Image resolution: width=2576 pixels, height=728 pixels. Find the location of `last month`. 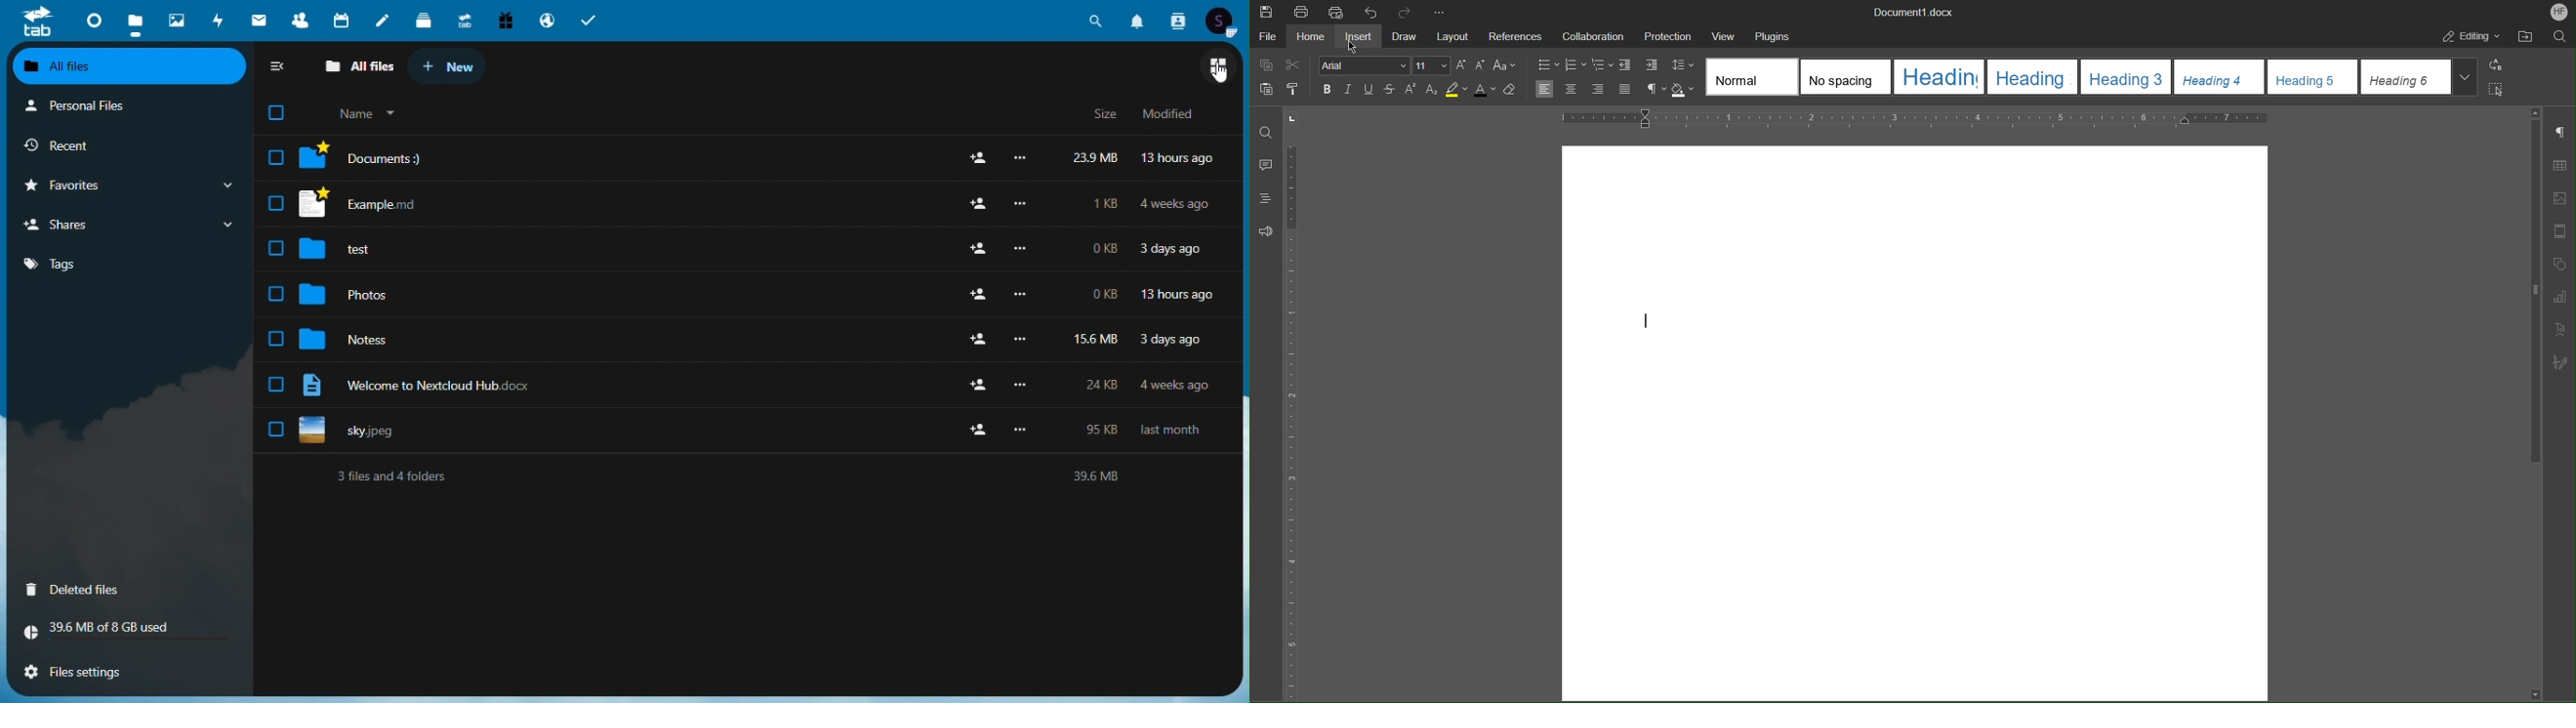

last month is located at coordinates (1173, 433).